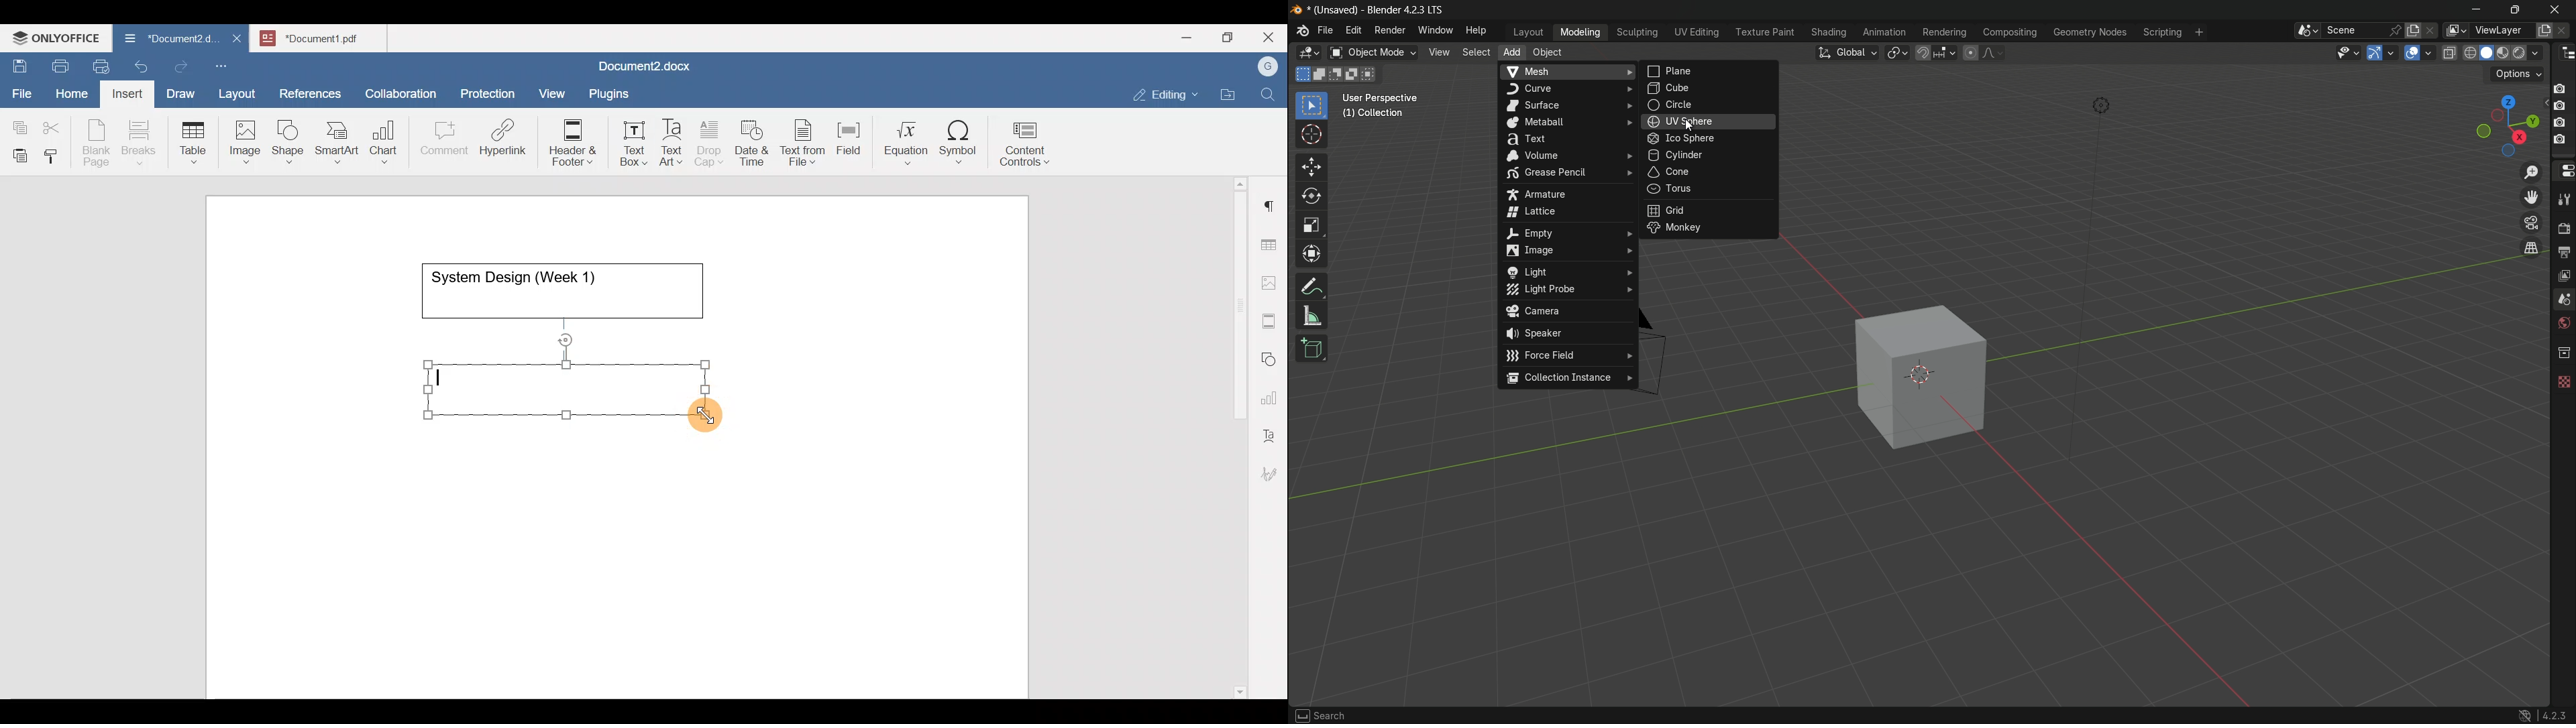 This screenshot has height=728, width=2576. I want to click on Paste, so click(17, 152).